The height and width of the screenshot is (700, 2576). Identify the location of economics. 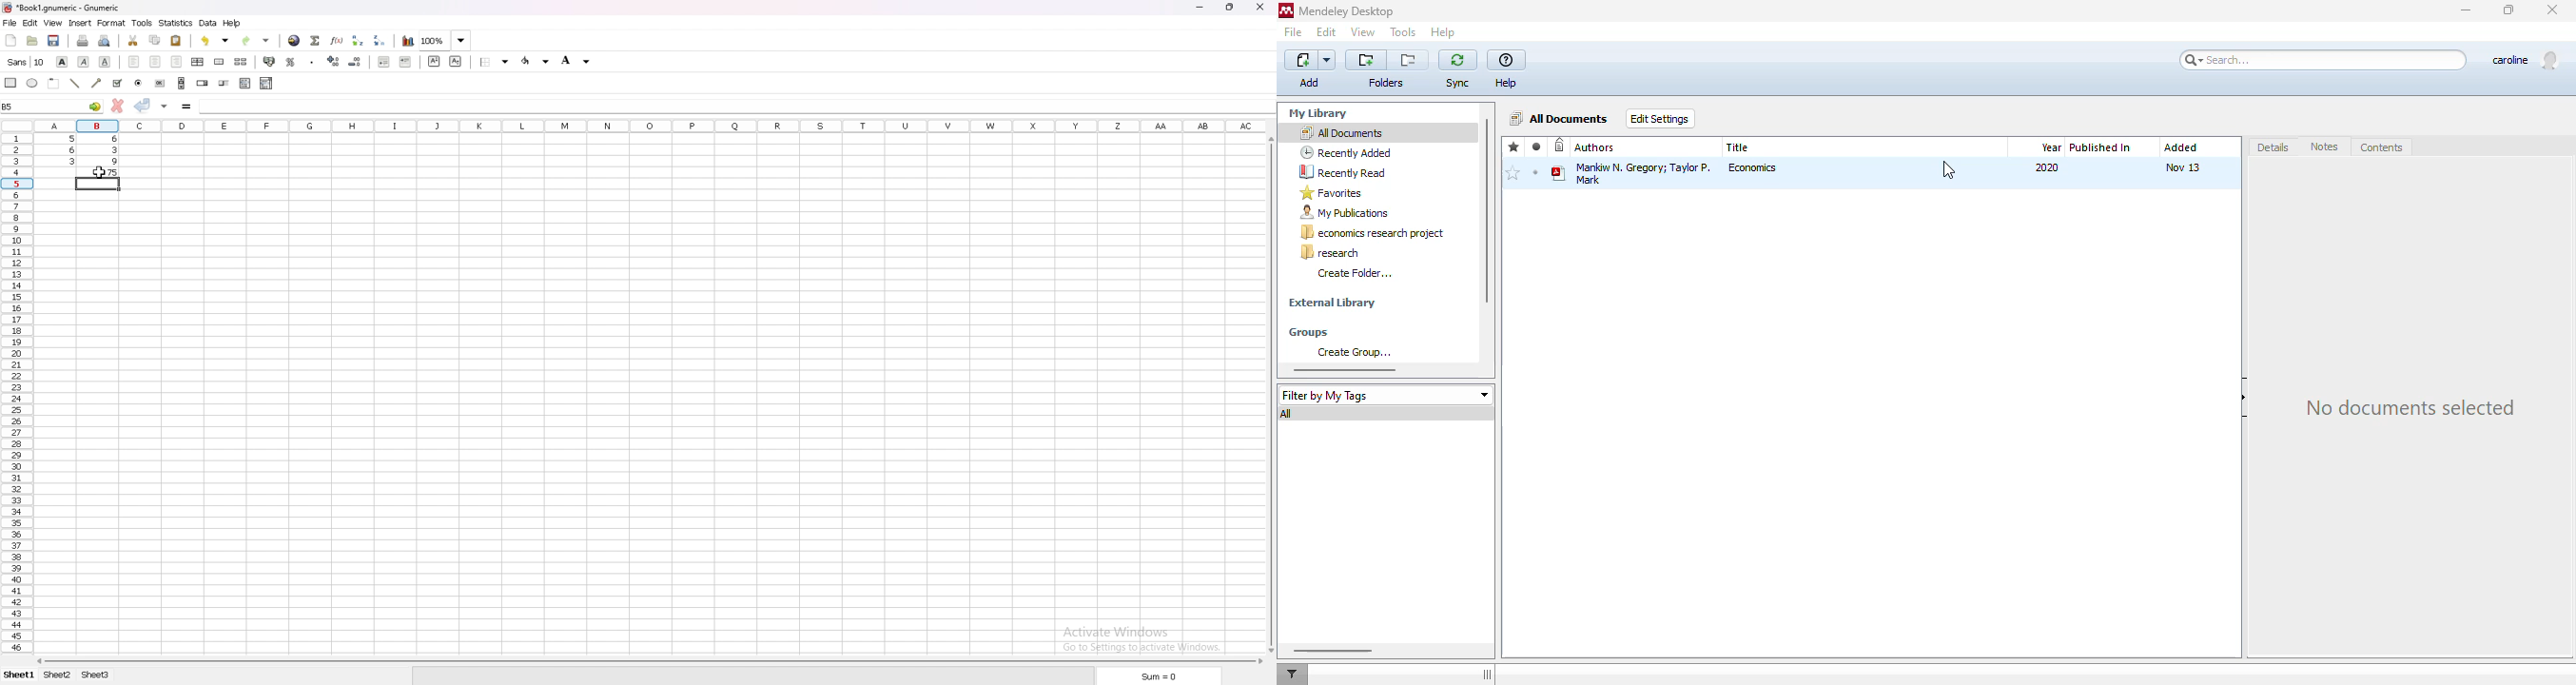
(1754, 167).